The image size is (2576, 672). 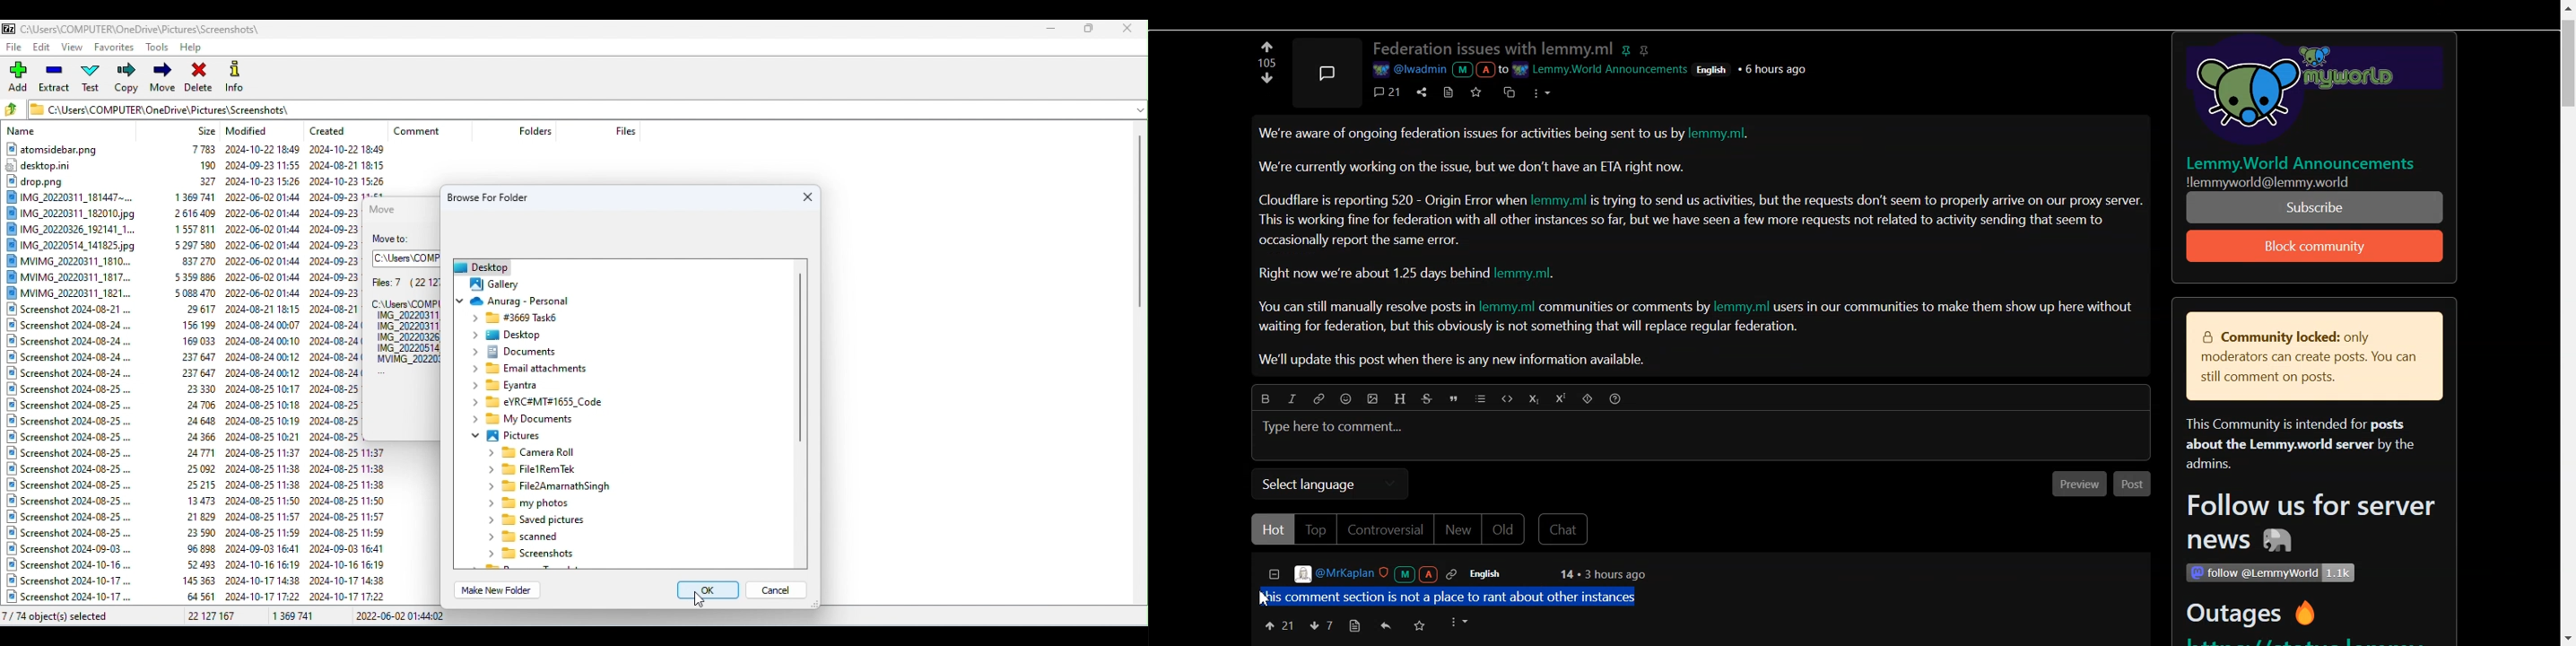 I want to click on Cursor, so click(x=701, y=599).